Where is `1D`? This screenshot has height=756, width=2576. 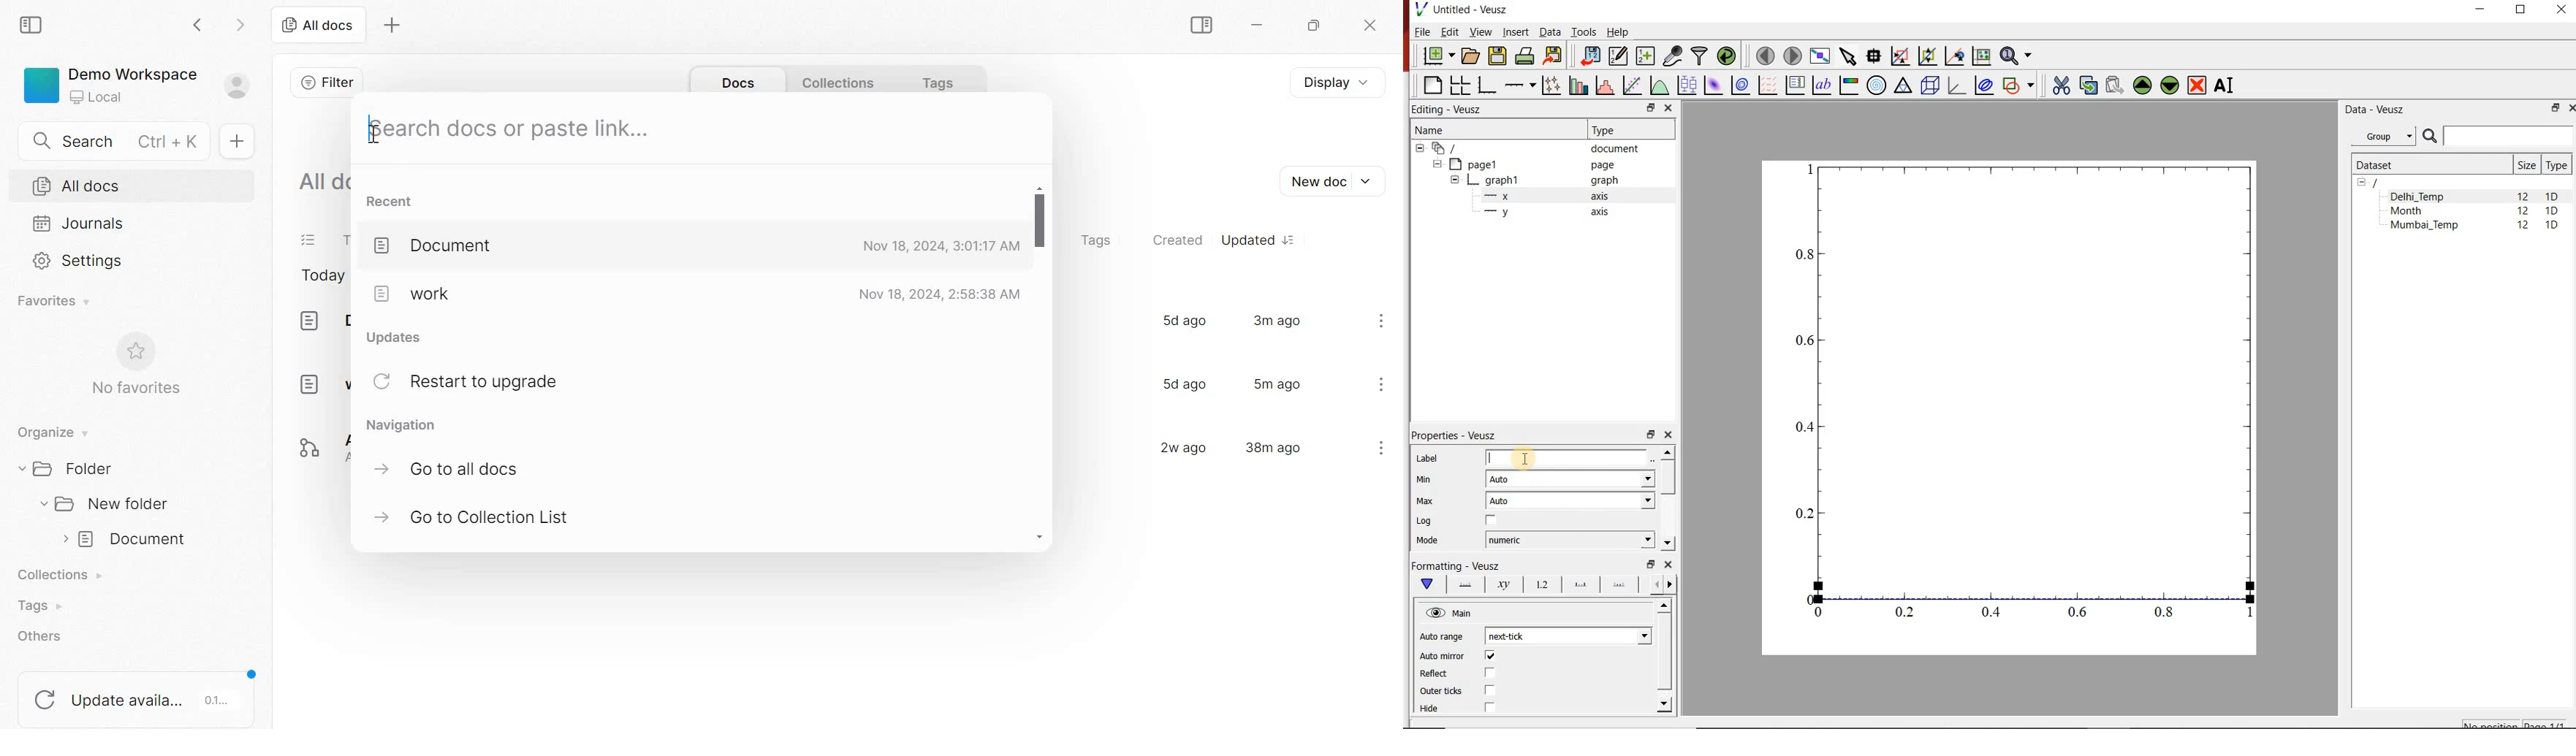
1D is located at coordinates (2552, 226).